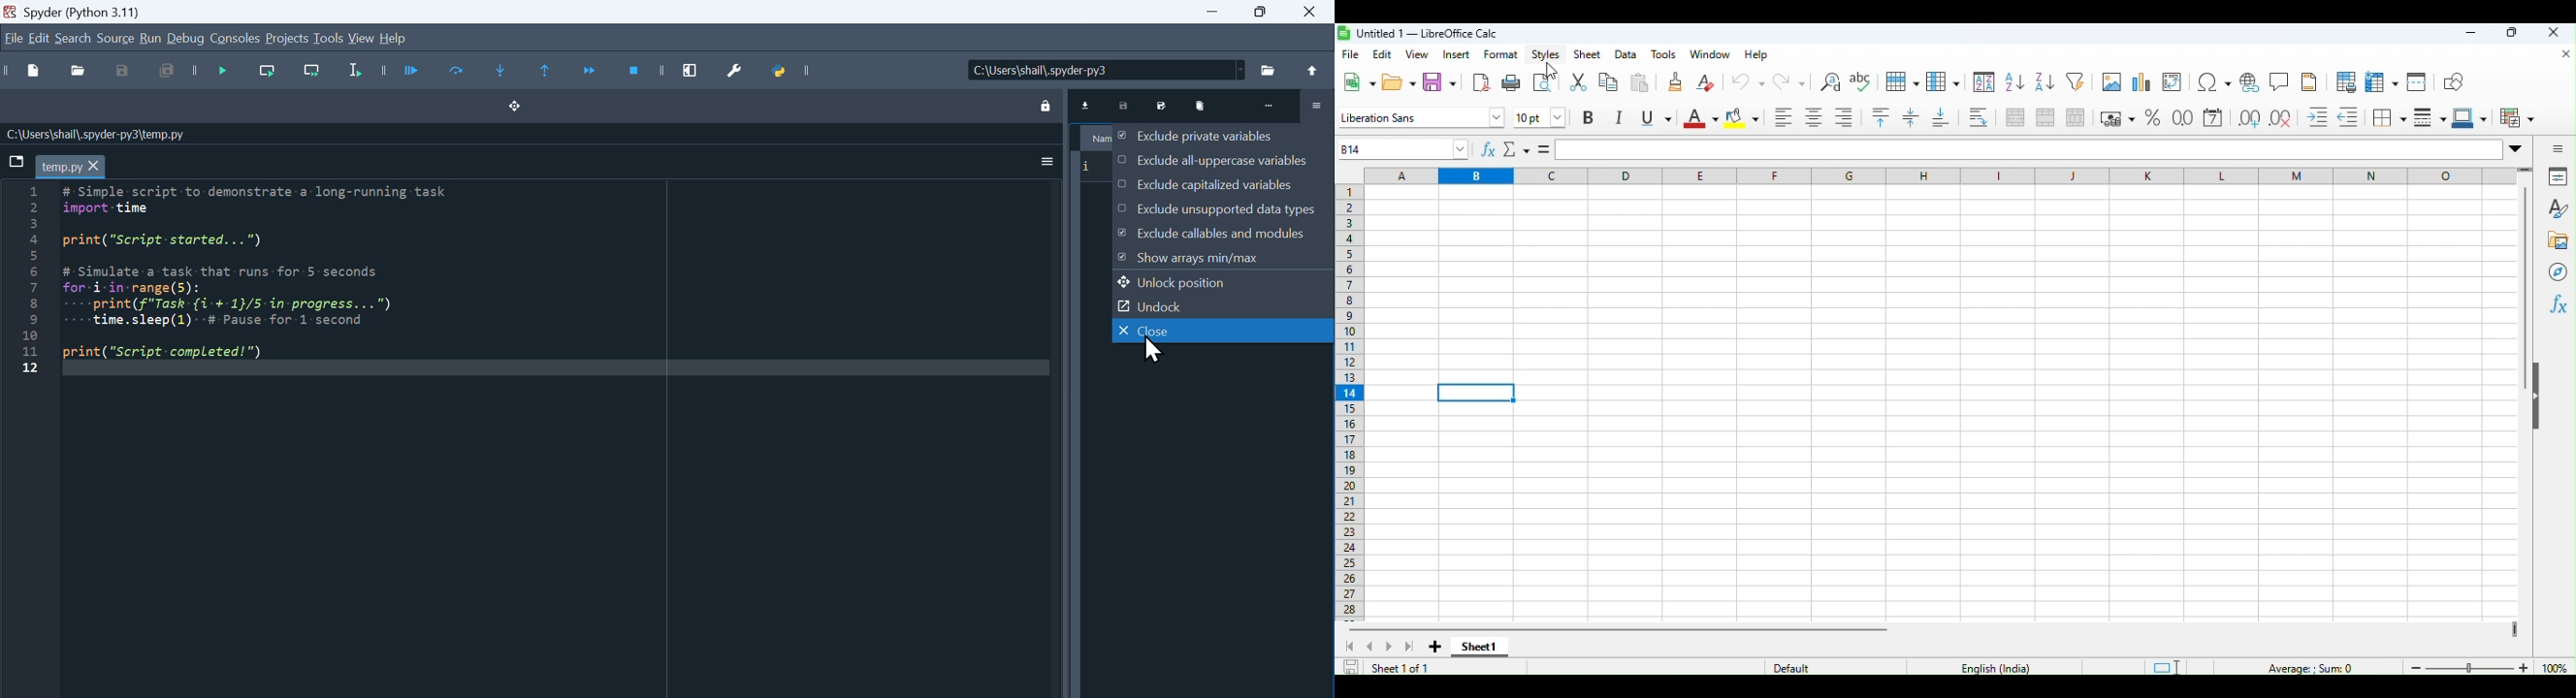 The height and width of the screenshot is (700, 2576). What do you see at coordinates (355, 71) in the screenshot?
I see `Run selection` at bounding box center [355, 71].